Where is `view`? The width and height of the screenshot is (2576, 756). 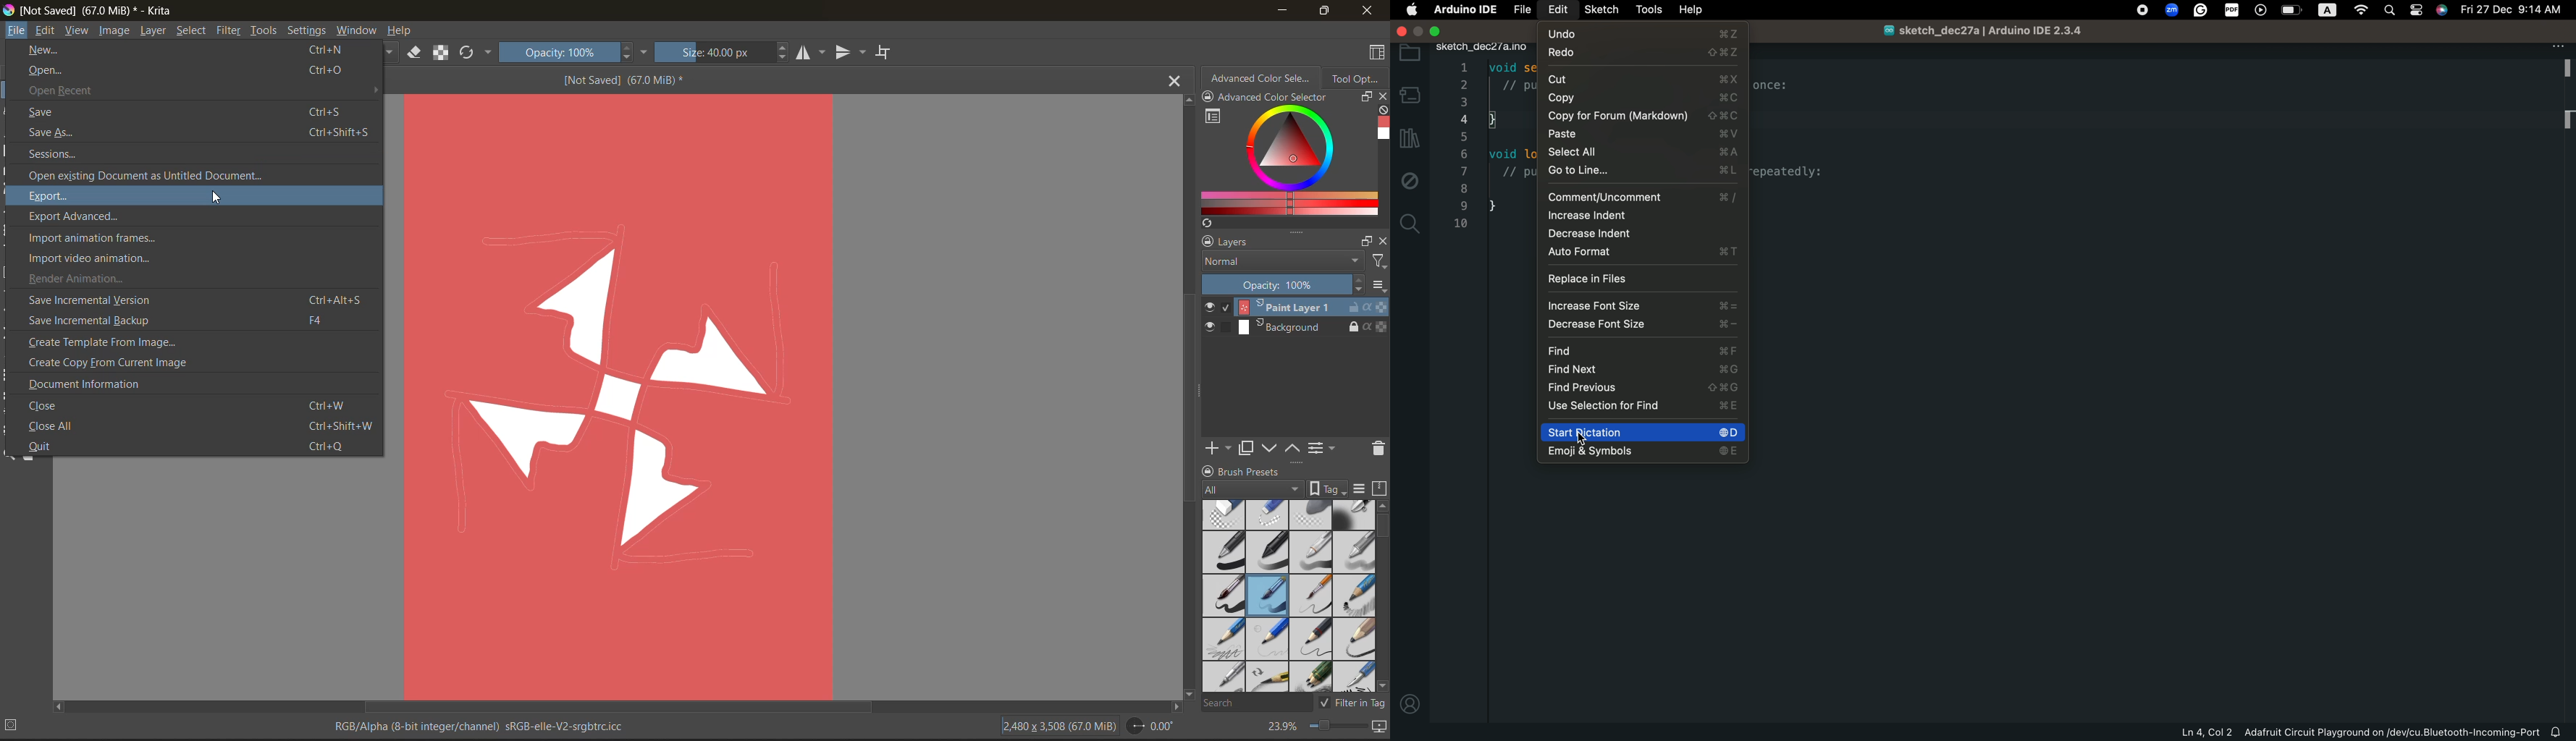
view is located at coordinates (76, 30).